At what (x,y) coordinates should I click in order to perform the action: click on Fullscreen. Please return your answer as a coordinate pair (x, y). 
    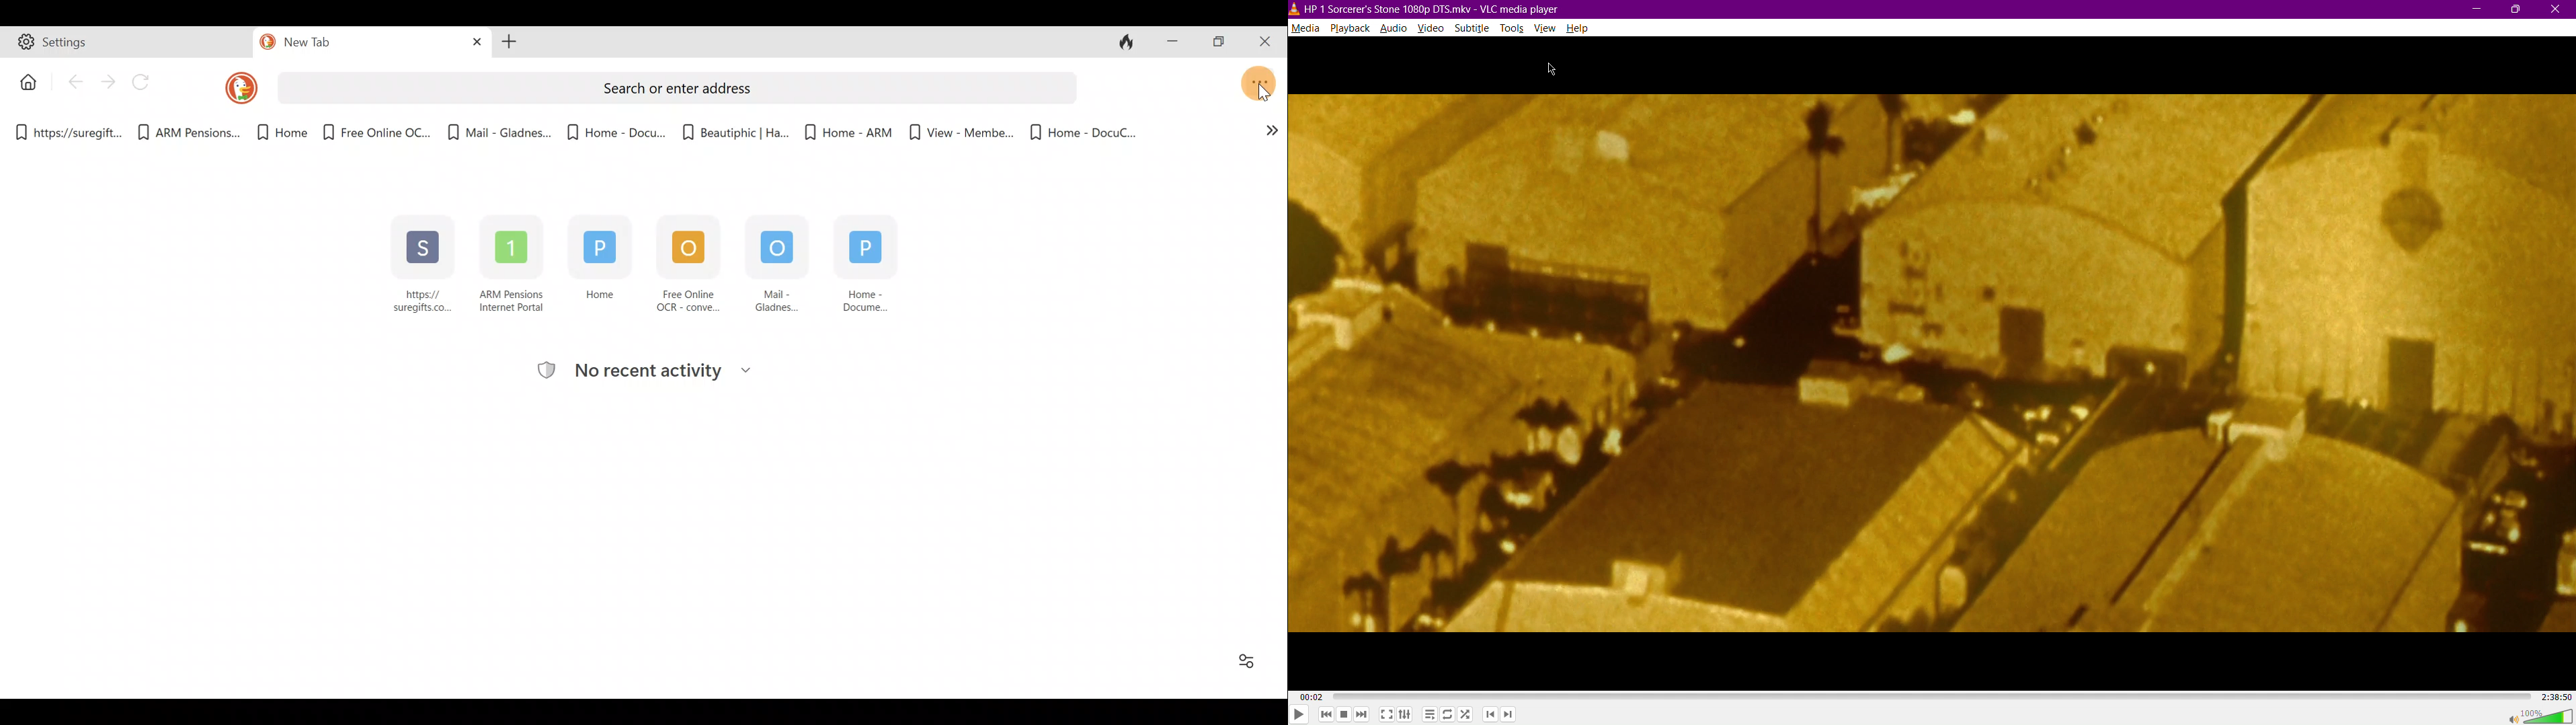
    Looking at the image, I should click on (1387, 715).